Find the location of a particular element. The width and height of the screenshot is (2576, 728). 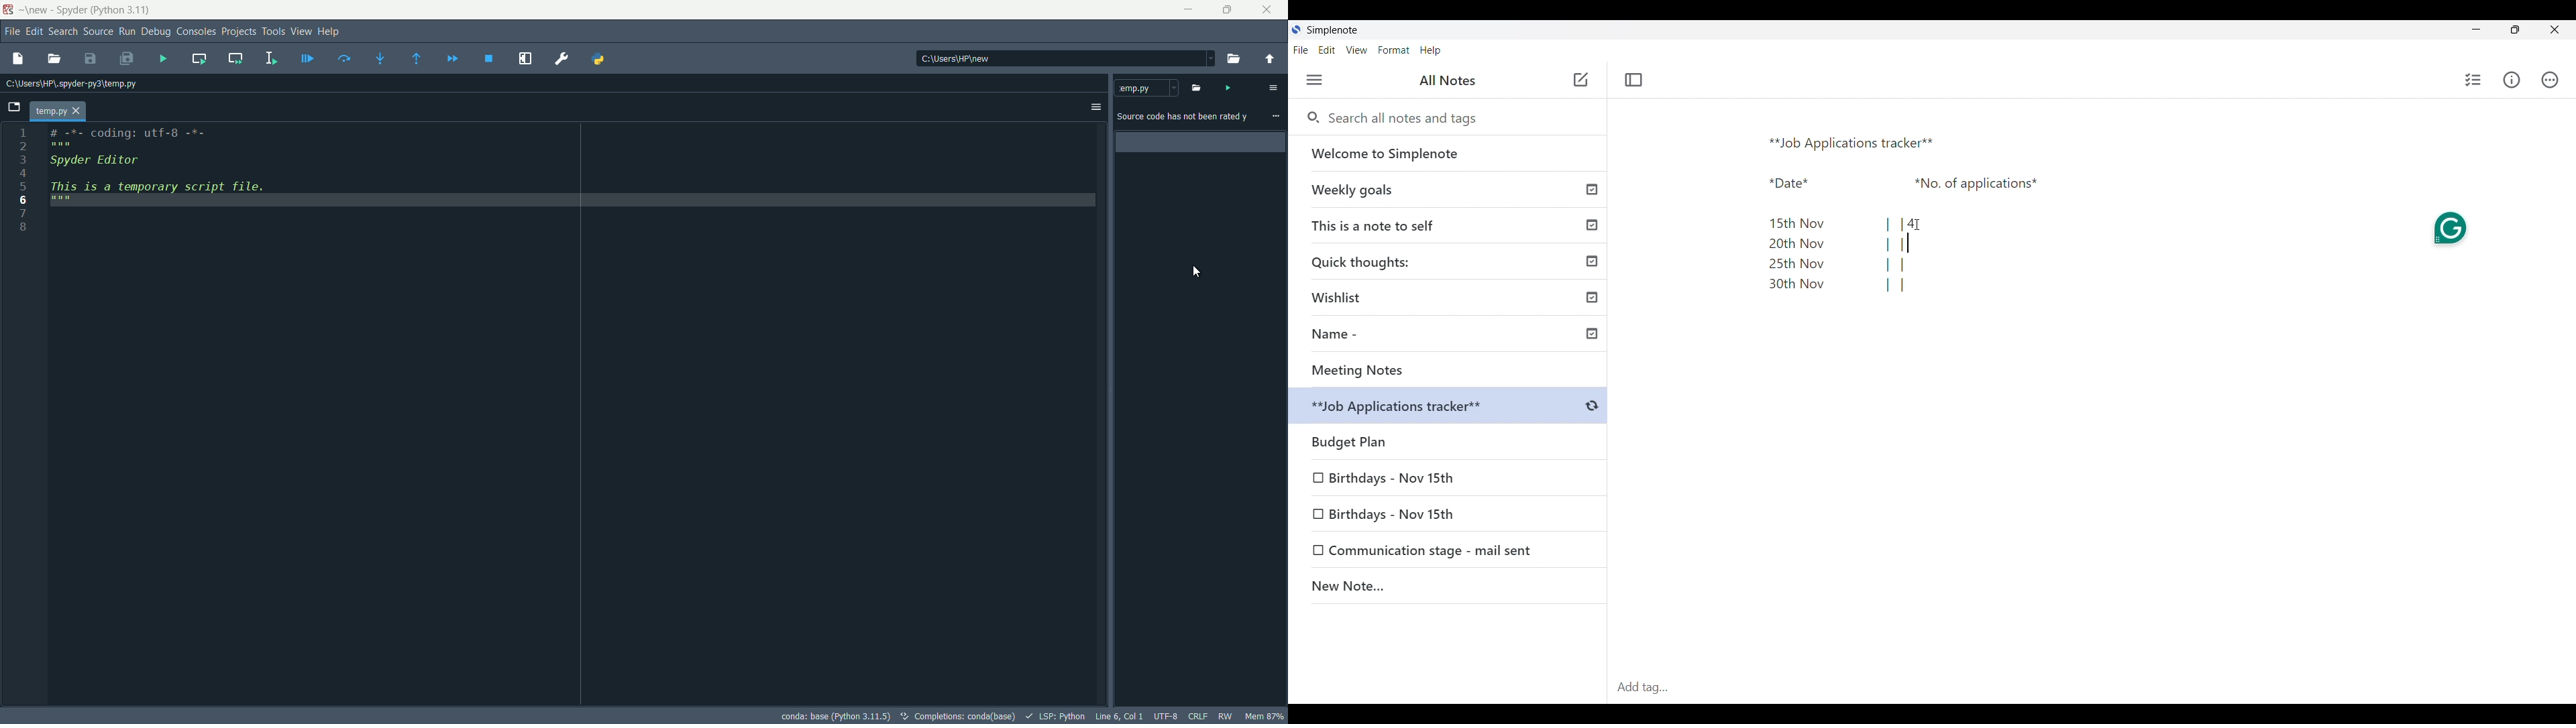

1 is located at coordinates (23, 133).